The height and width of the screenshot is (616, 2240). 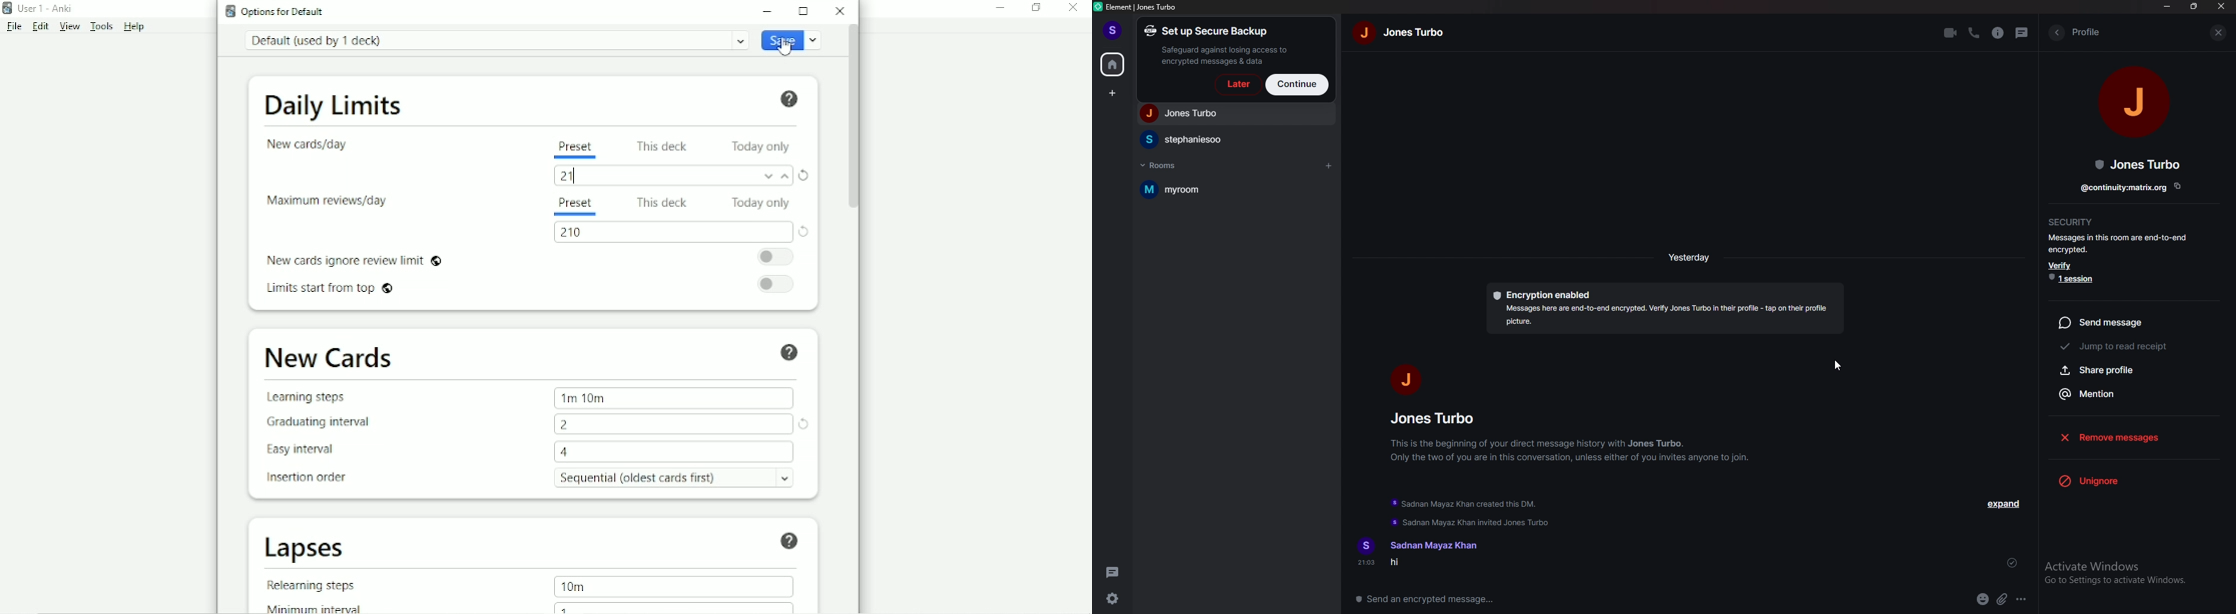 I want to click on message box, so click(x=1433, y=598).